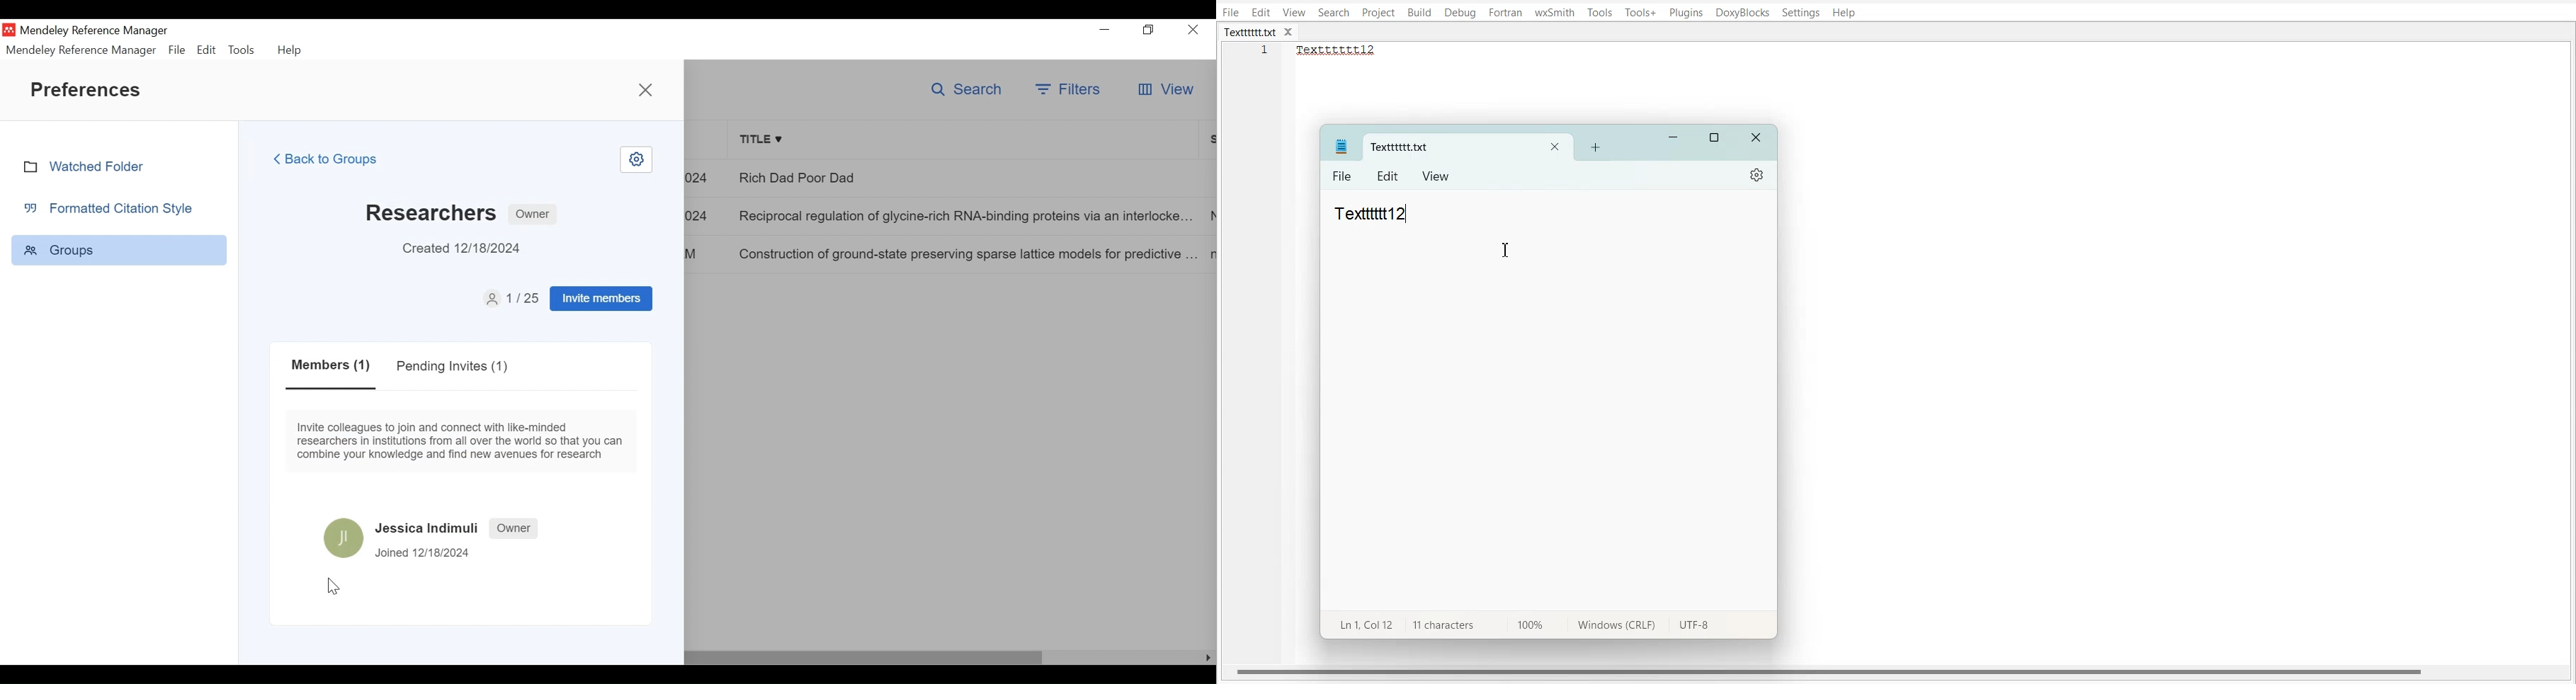 The height and width of the screenshot is (700, 2576). Describe the element at coordinates (1165, 89) in the screenshot. I see `View` at that location.